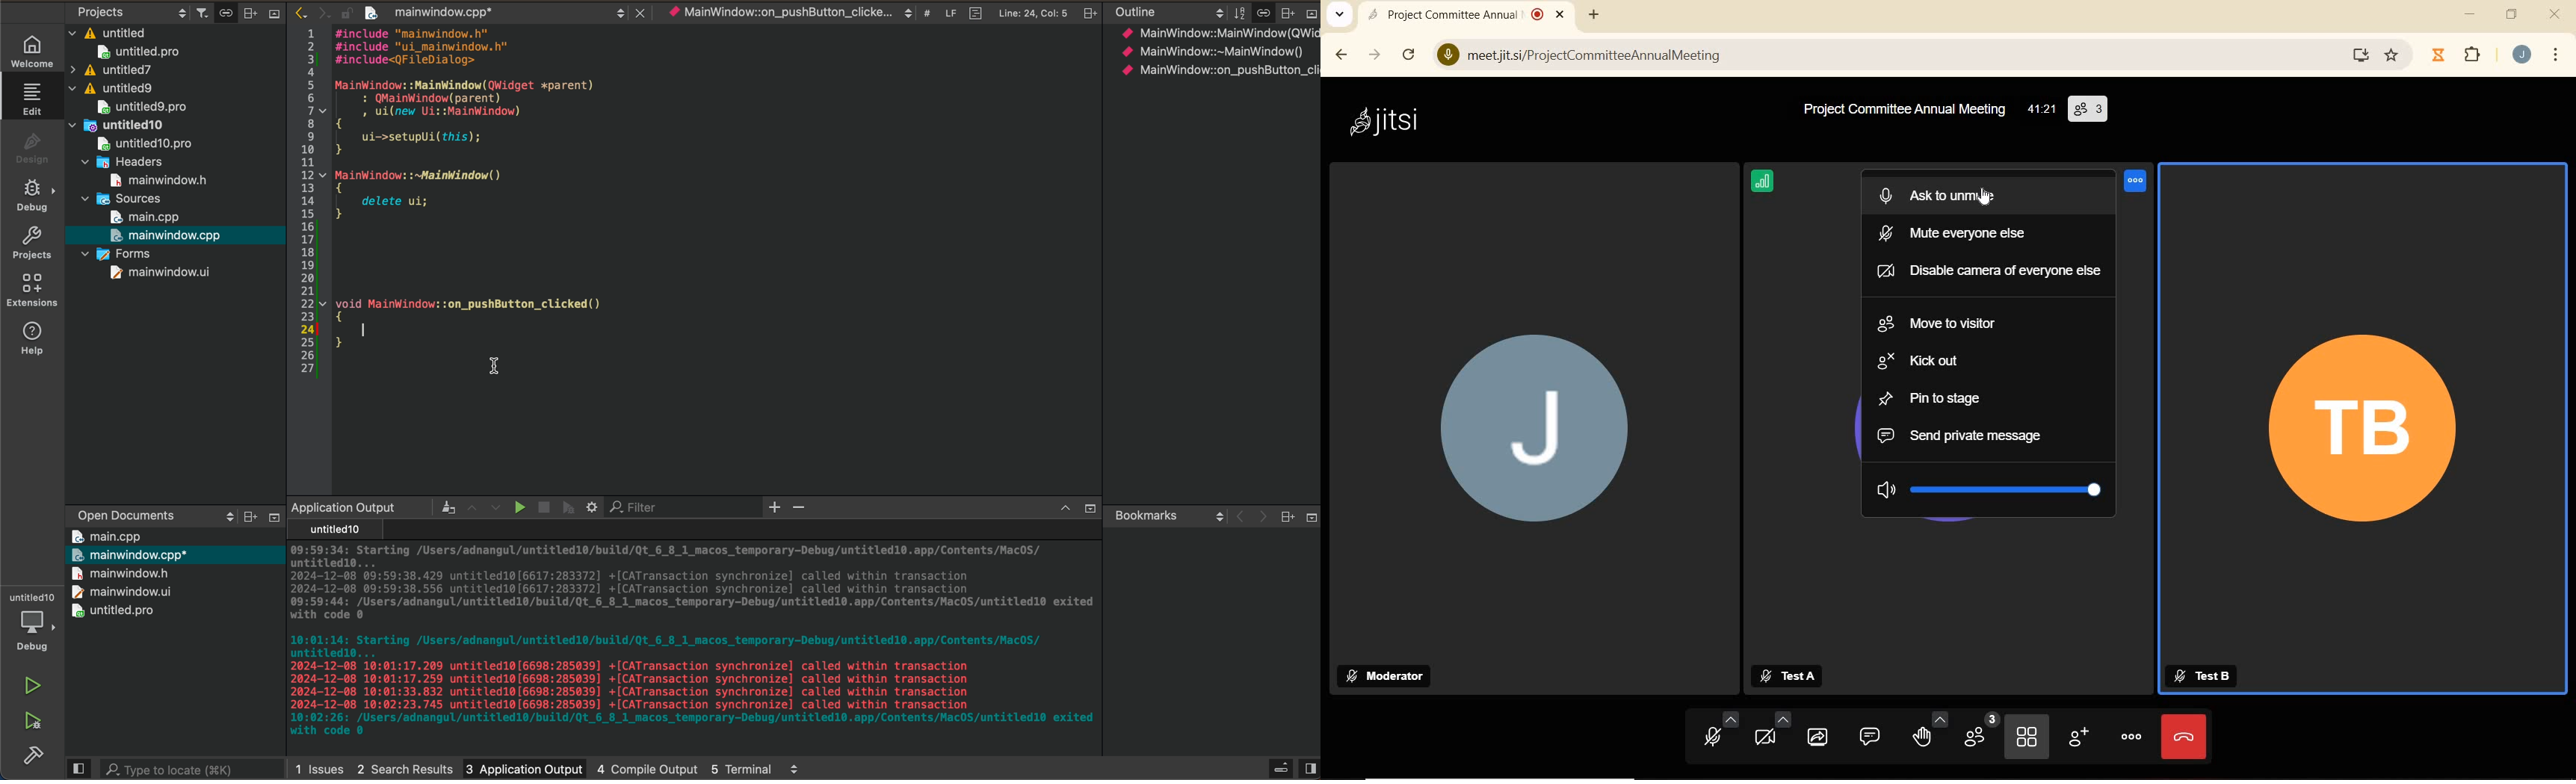 The image size is (2576, 784). What do you see at coordinates (516, 506) in the screenshot?
I see `play` at bounding box center [516, 506].